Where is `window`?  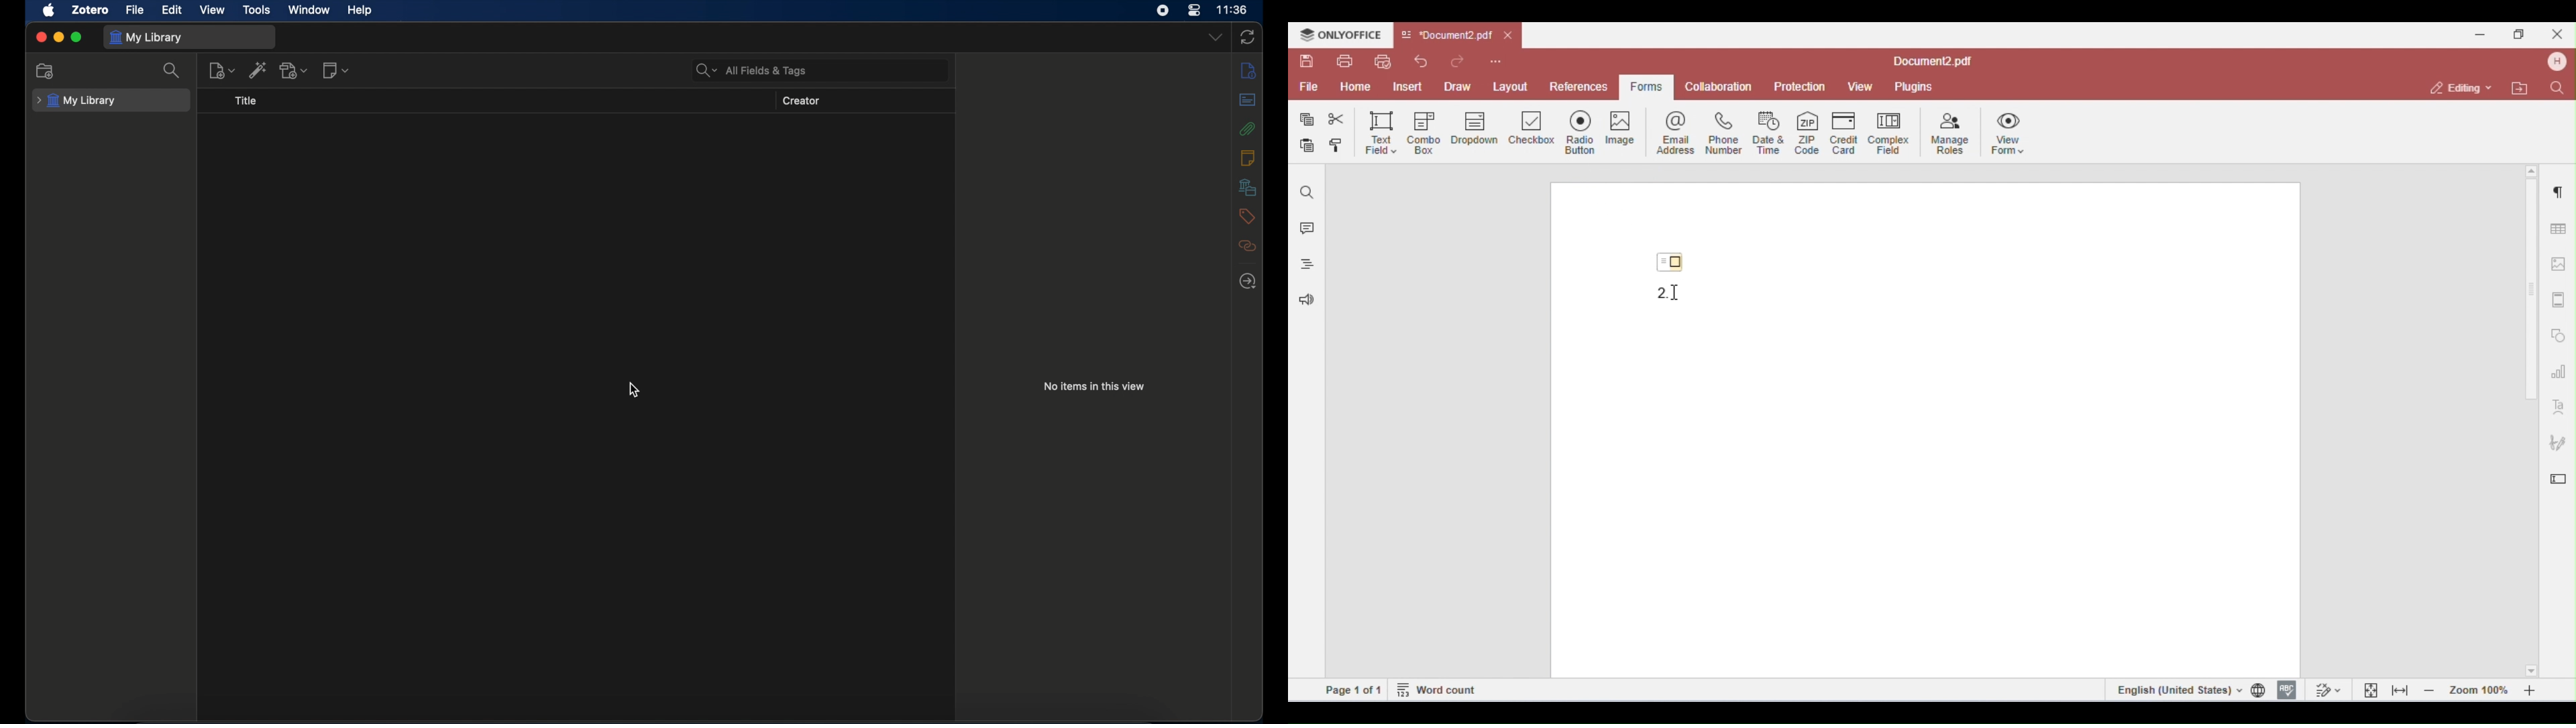 window is located at coordinates (311, 10).